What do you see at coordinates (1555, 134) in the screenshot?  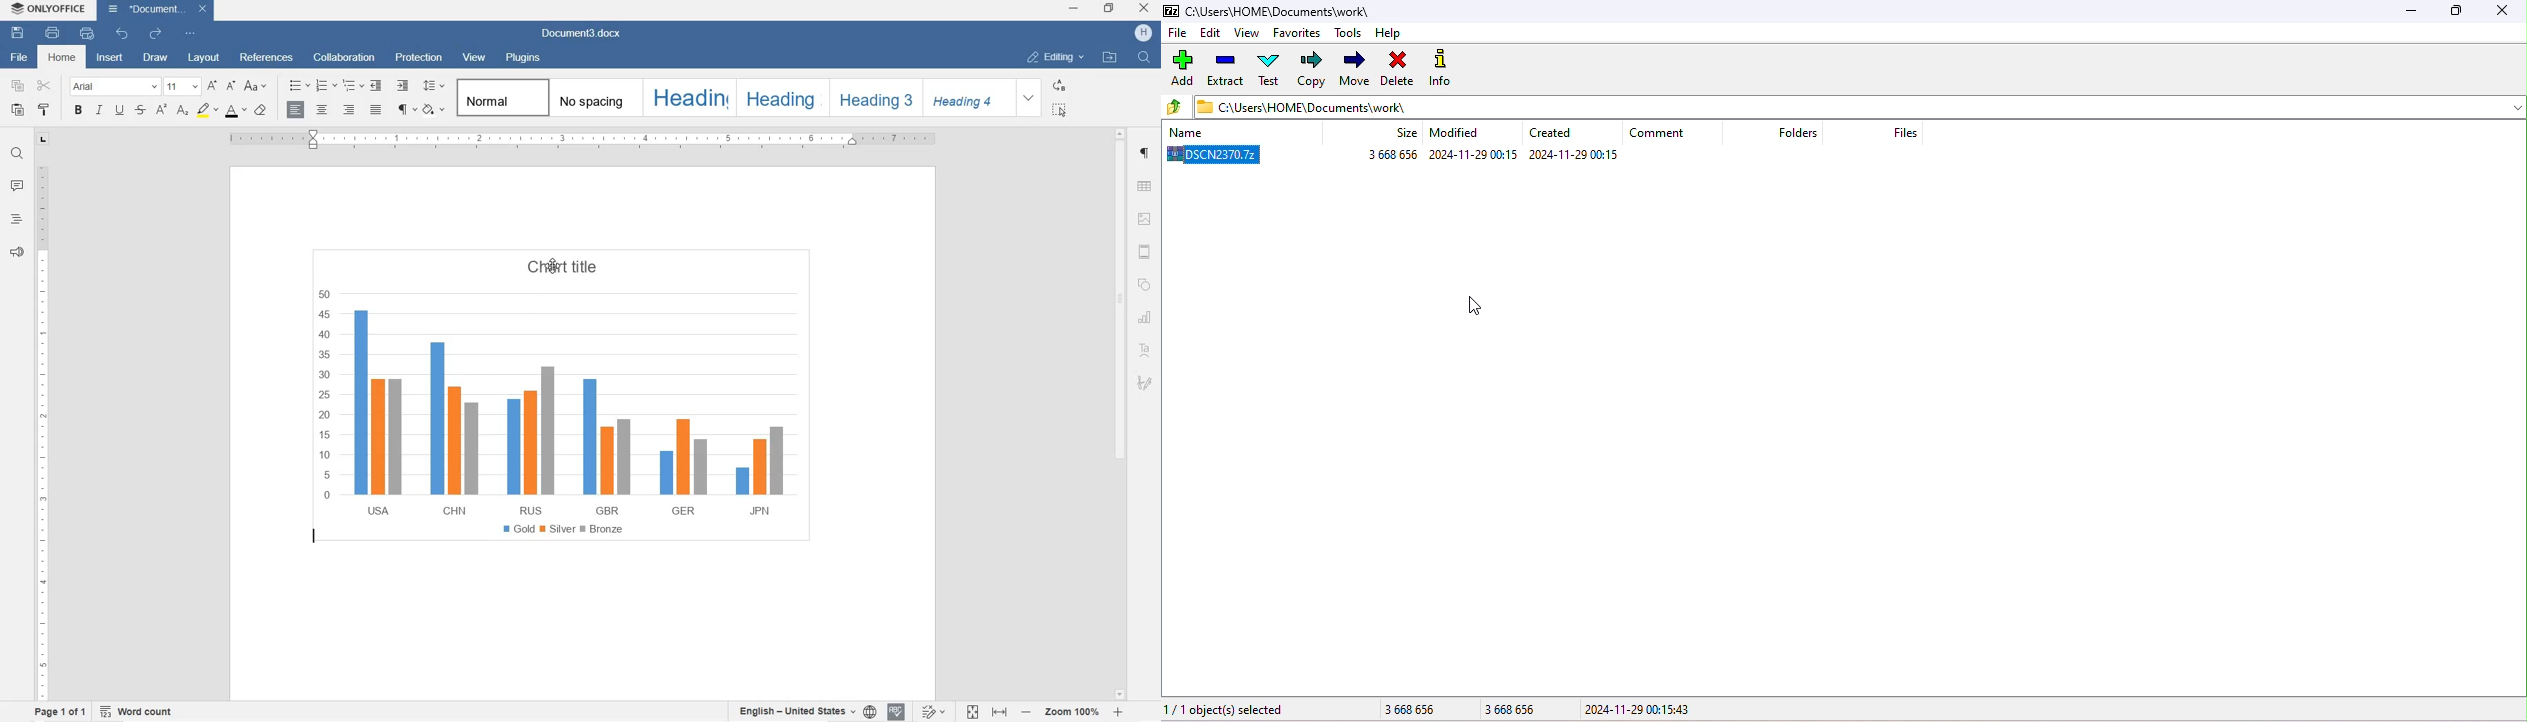 I see `creation date` at bounding box center [1555, 134].